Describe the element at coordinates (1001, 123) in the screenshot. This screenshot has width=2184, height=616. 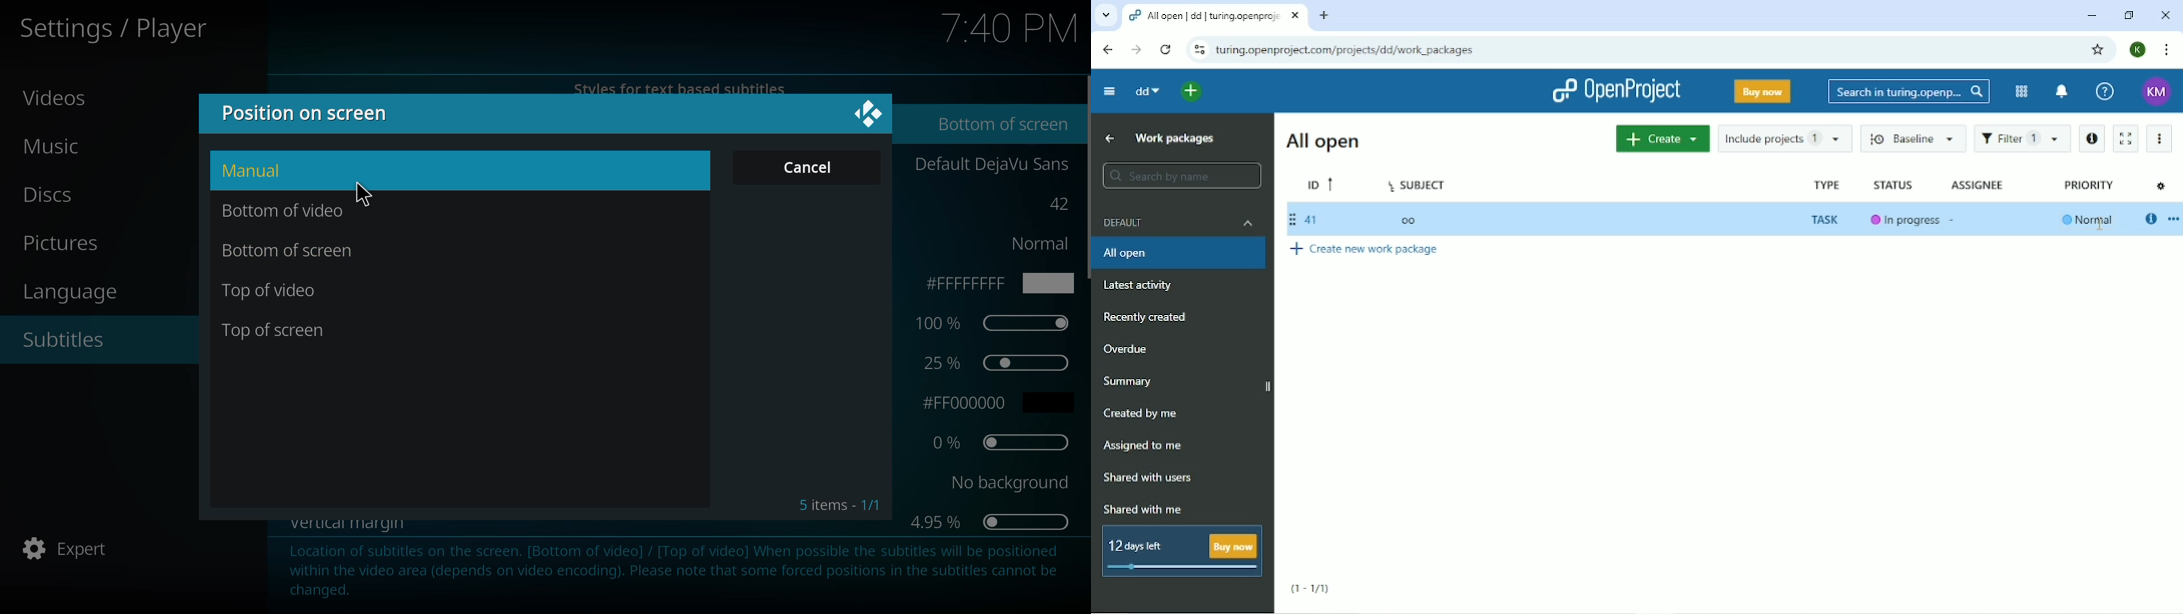
I see `bottom of screen` at that location.